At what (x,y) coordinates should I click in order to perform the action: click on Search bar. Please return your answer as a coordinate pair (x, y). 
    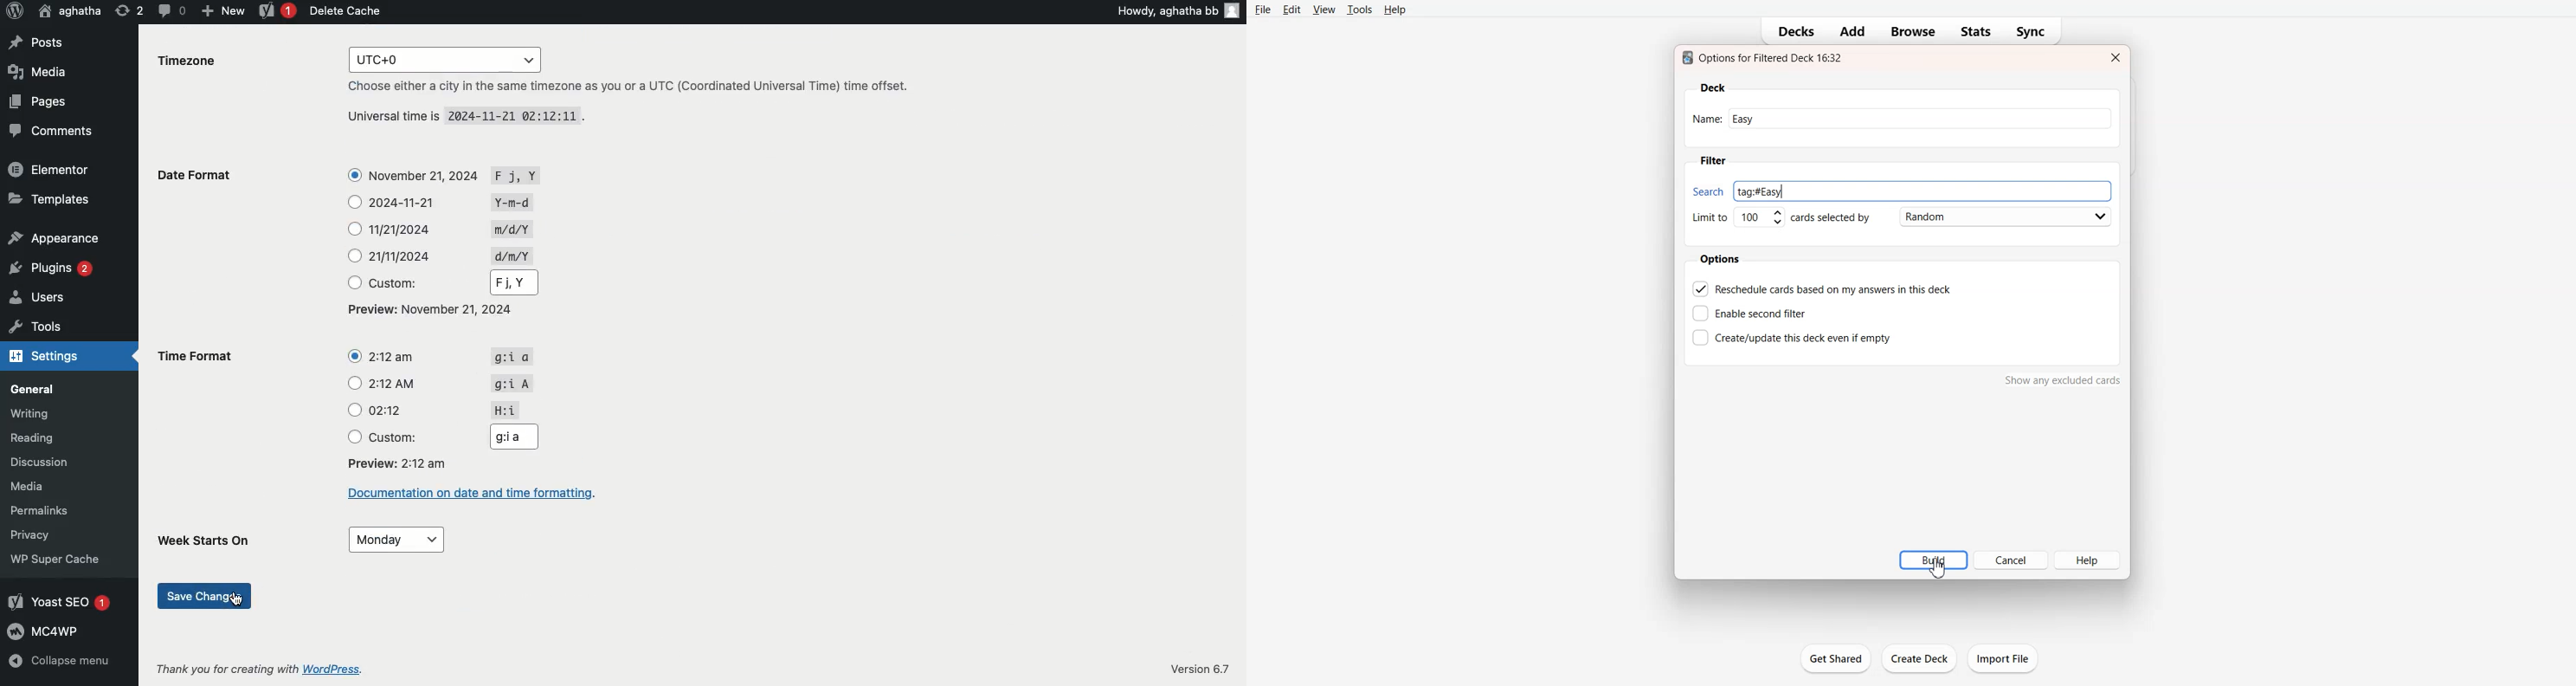
    Looking at the image, I should click on (1898, 189).